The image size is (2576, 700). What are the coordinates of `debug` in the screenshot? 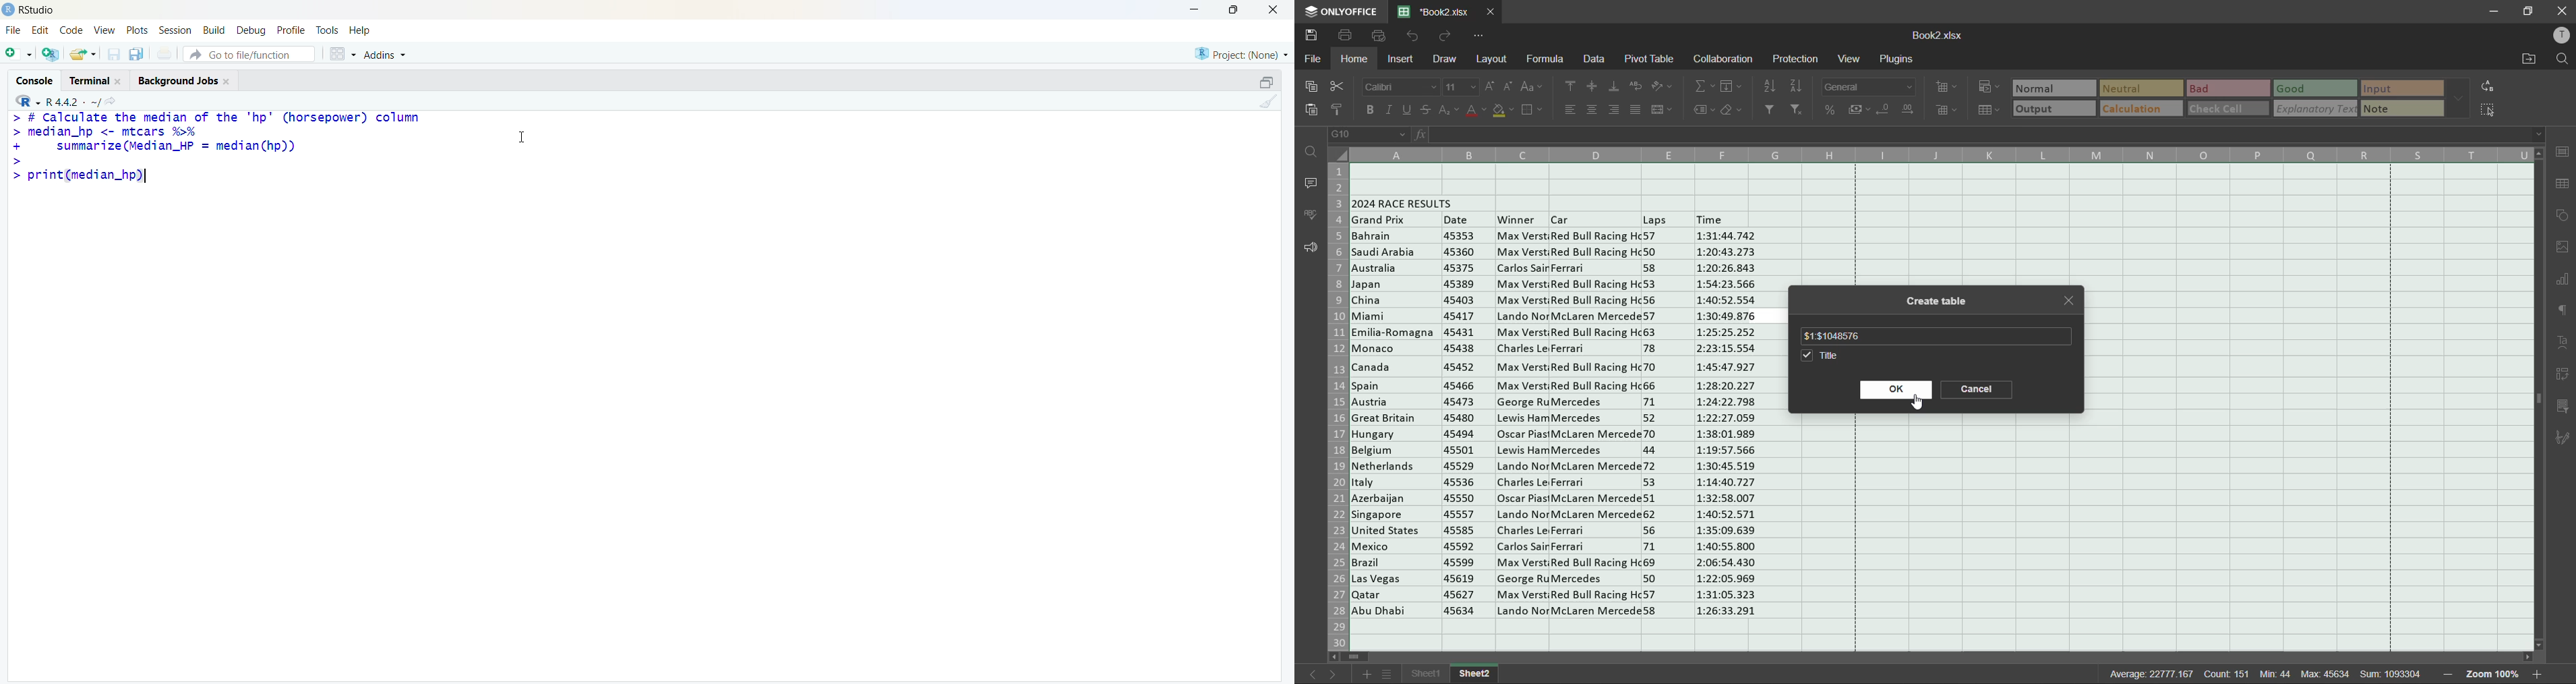 It's located at (251, 32).